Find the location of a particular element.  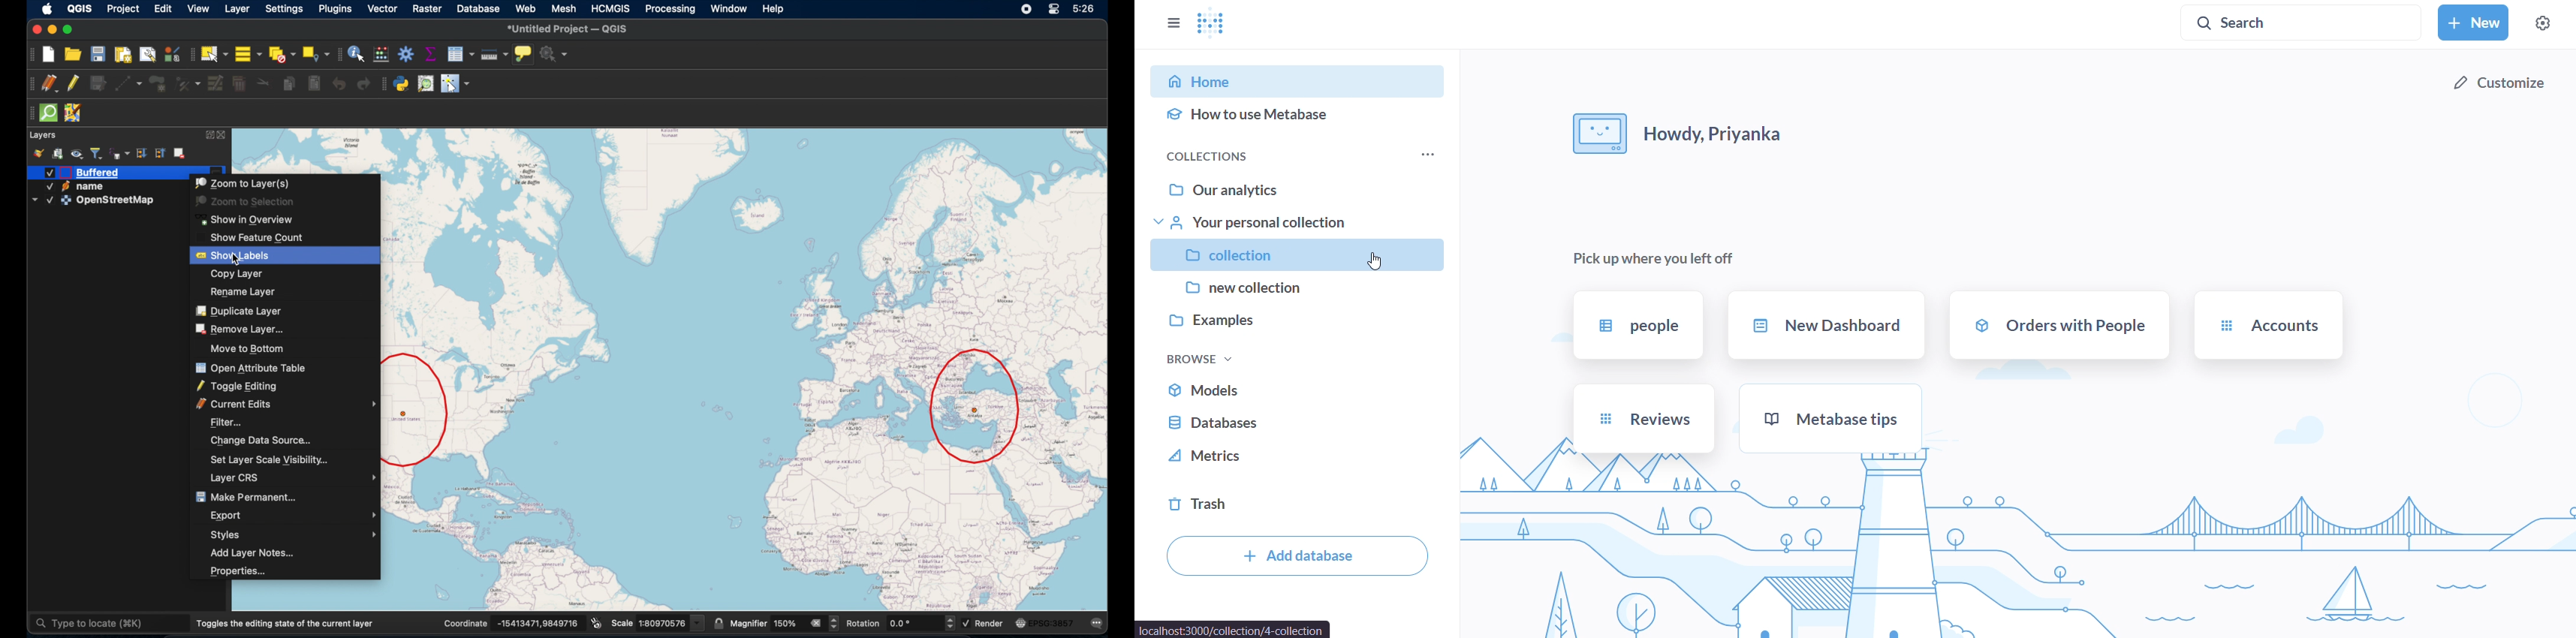

filter legend by expression is located at coordinates (120, 152).